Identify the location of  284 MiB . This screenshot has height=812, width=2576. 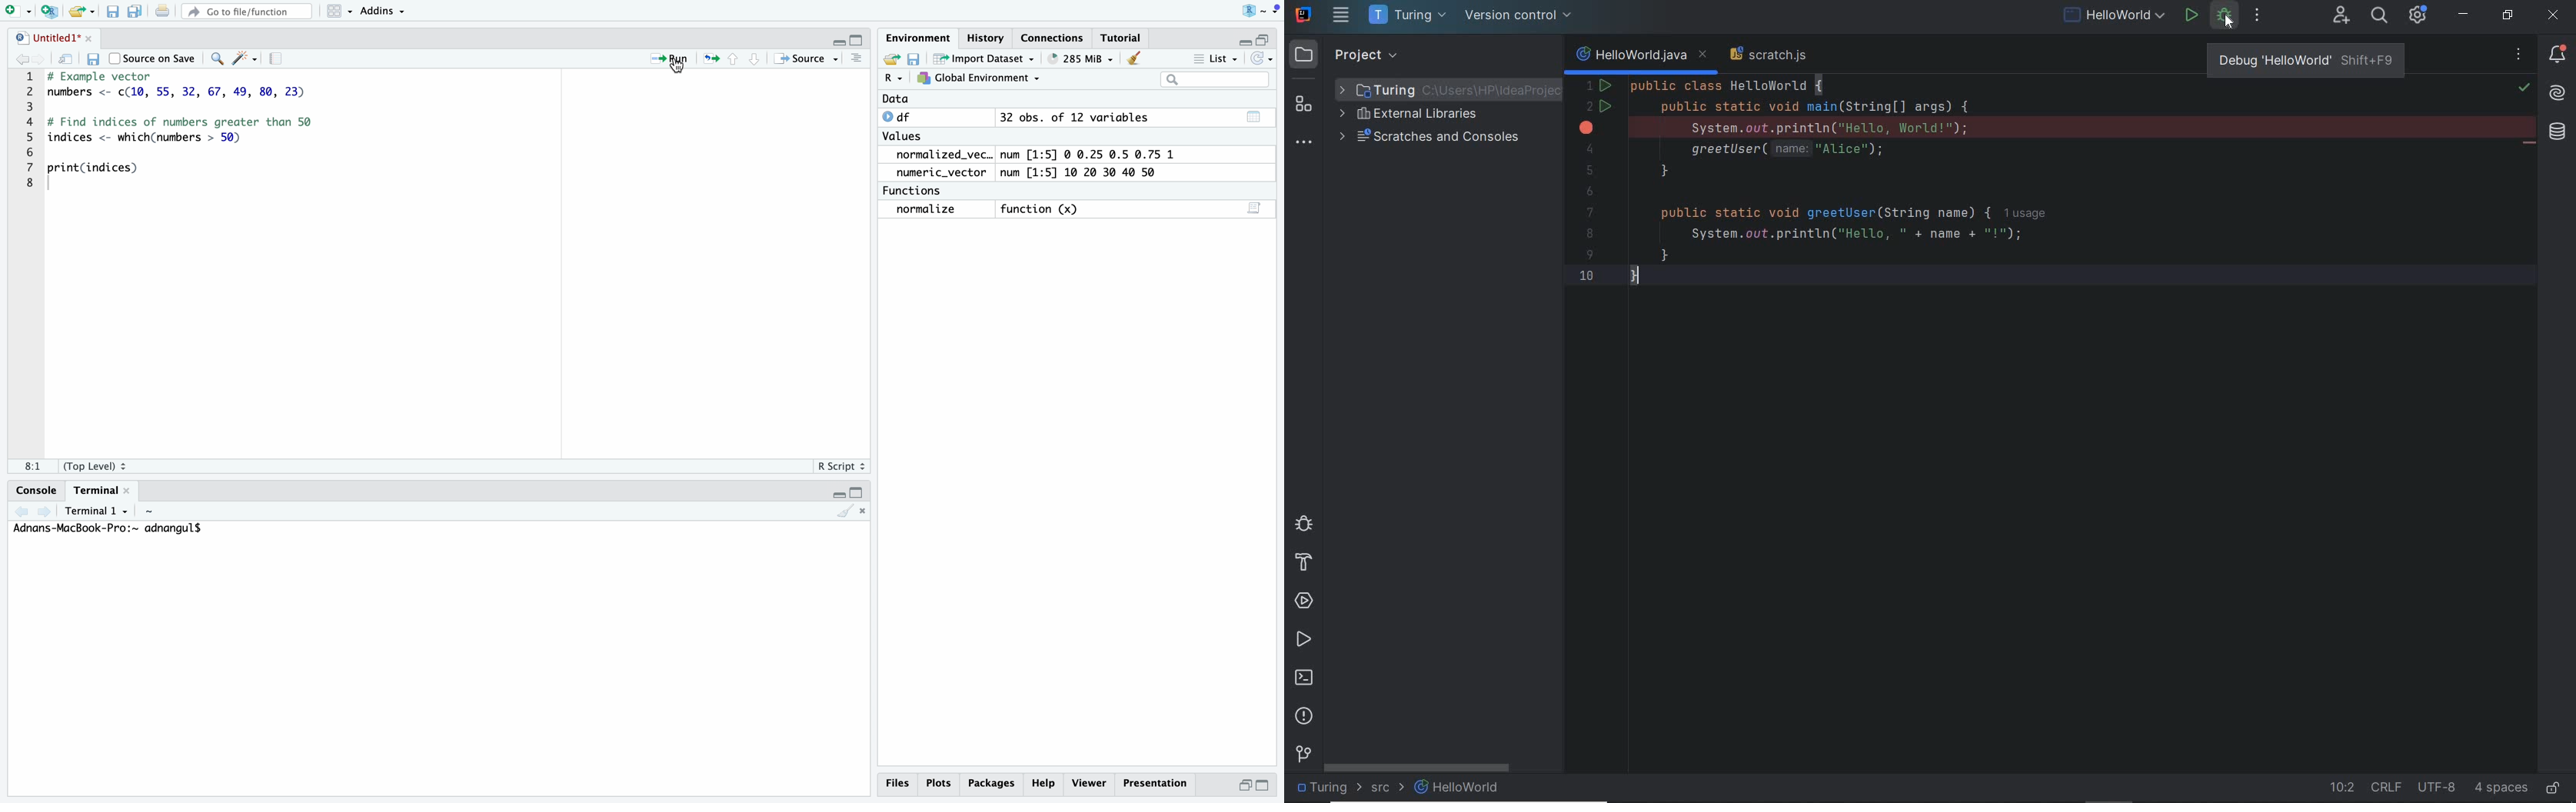
(1078, 59).